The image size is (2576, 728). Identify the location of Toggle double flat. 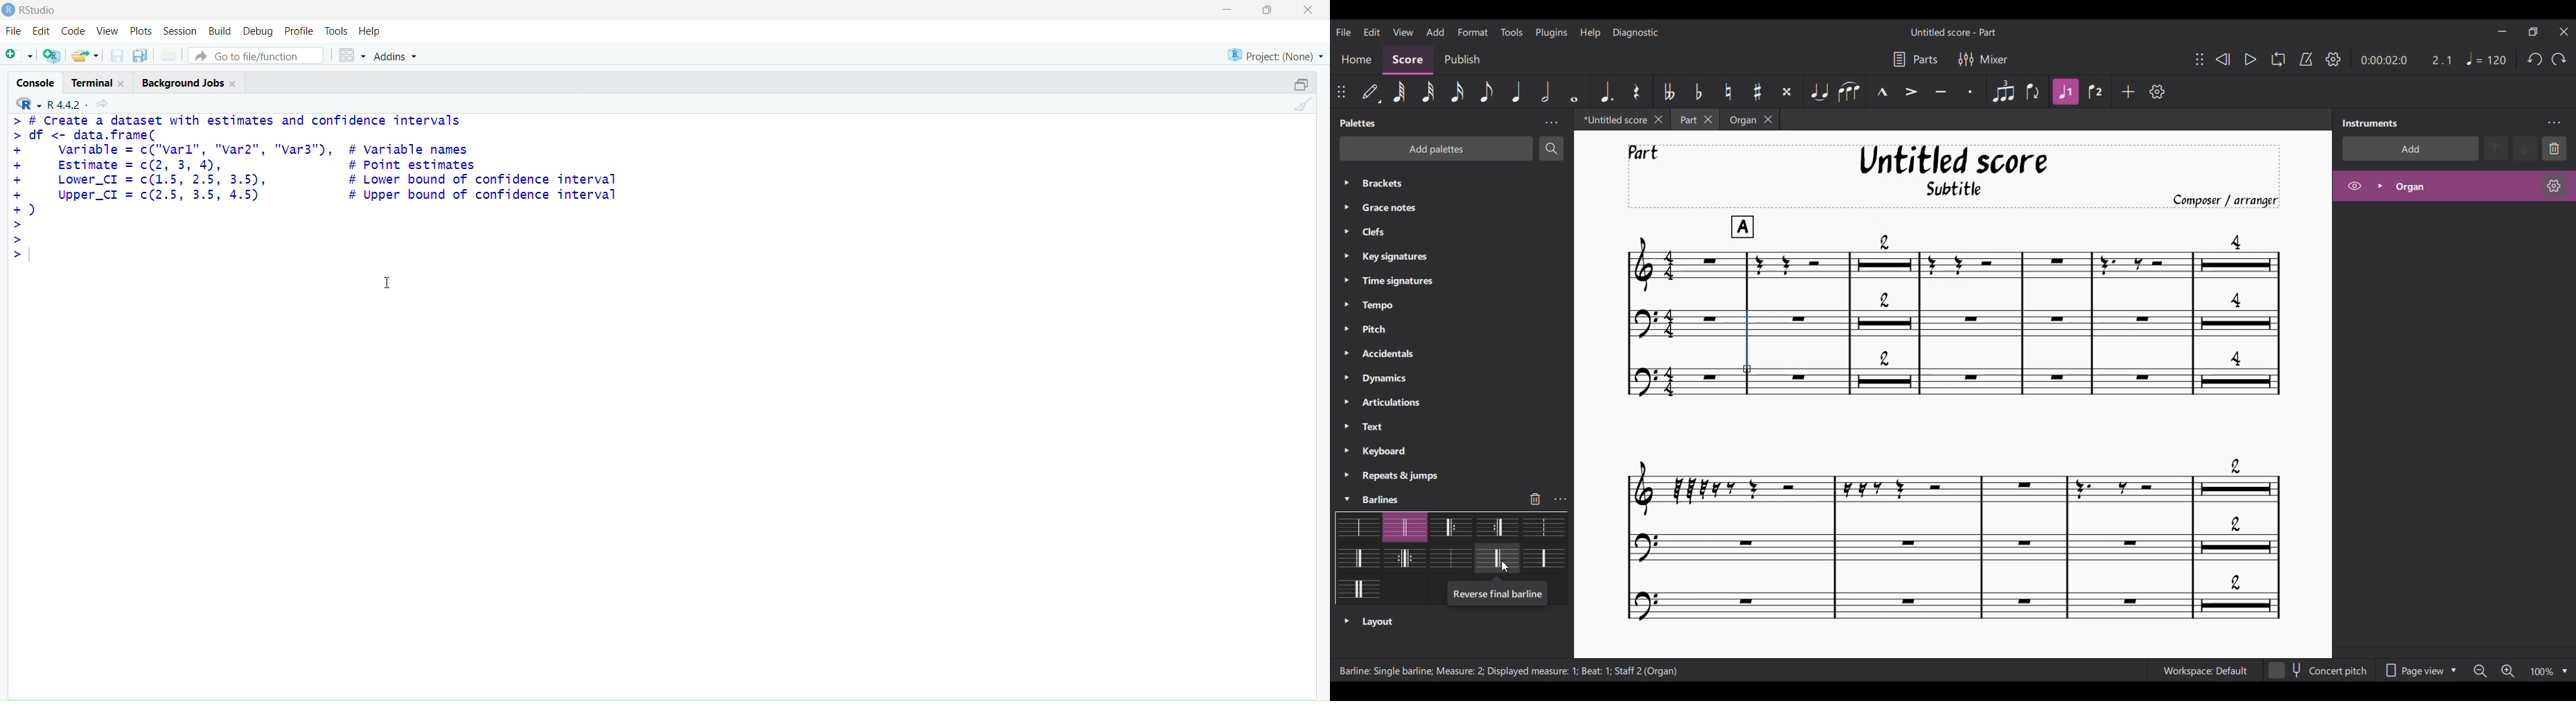
(1669, 91).